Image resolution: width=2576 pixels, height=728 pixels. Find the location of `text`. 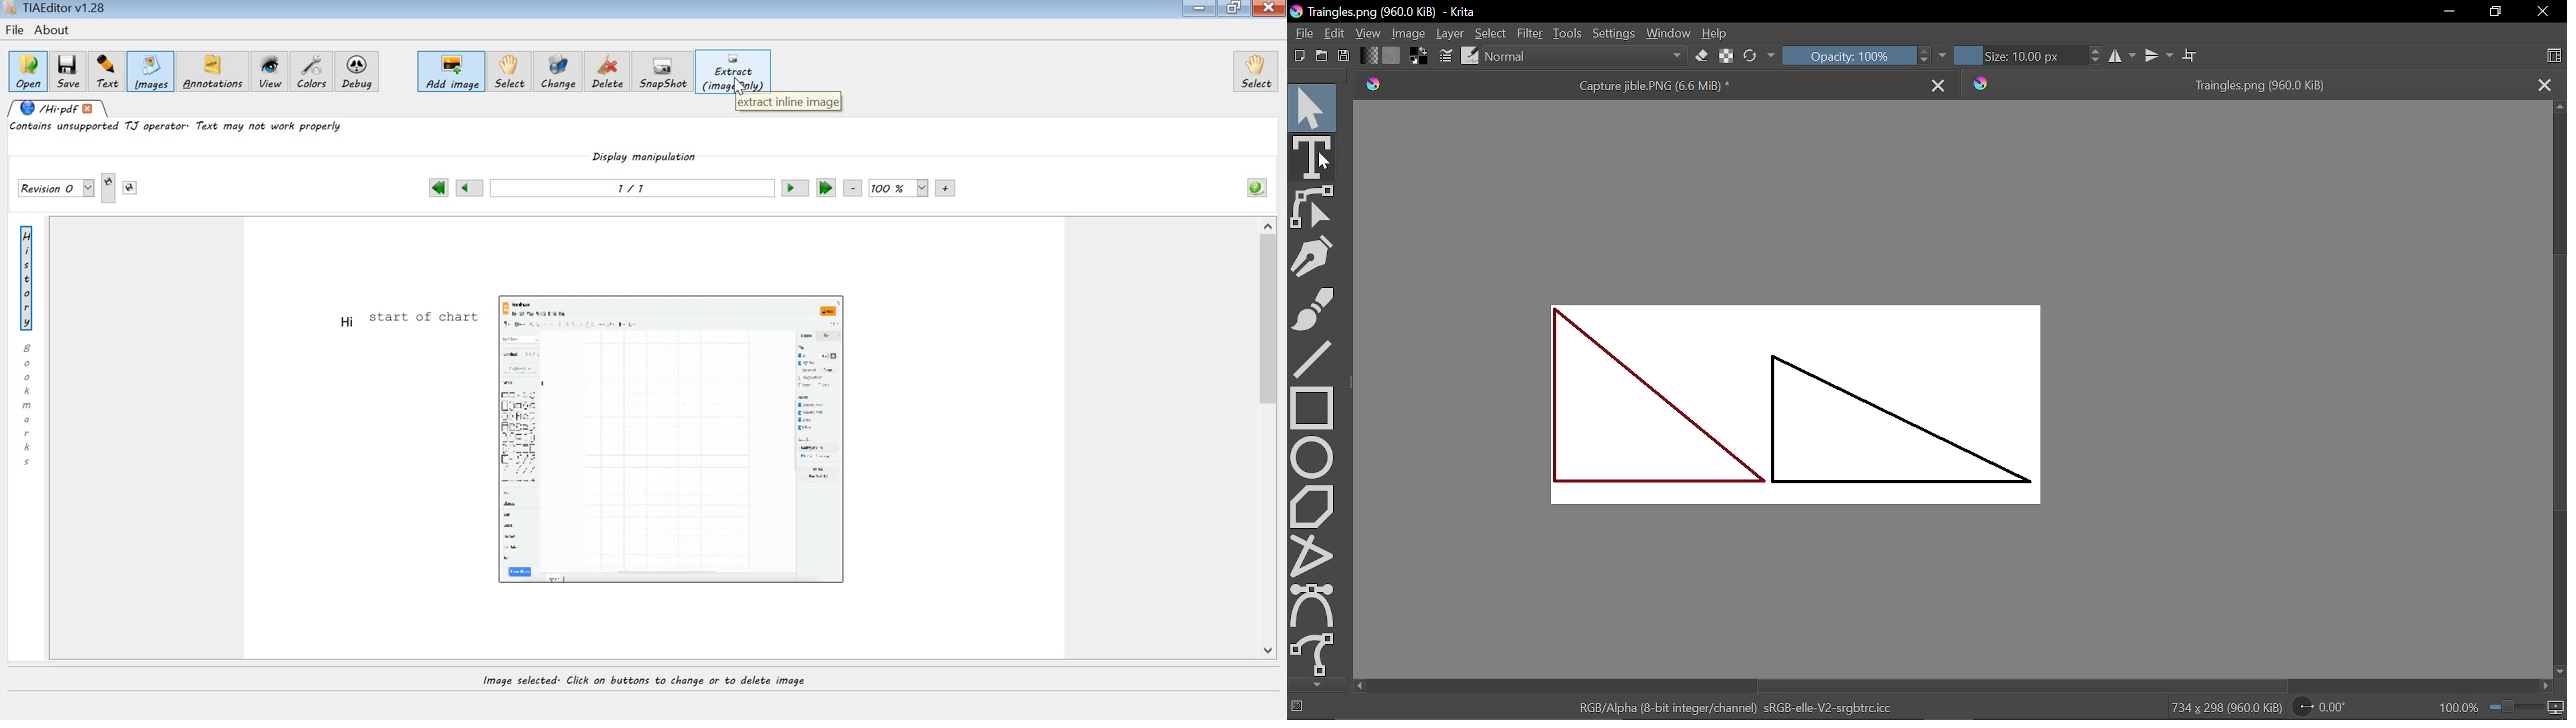

text is located at coordinates (104, 70).